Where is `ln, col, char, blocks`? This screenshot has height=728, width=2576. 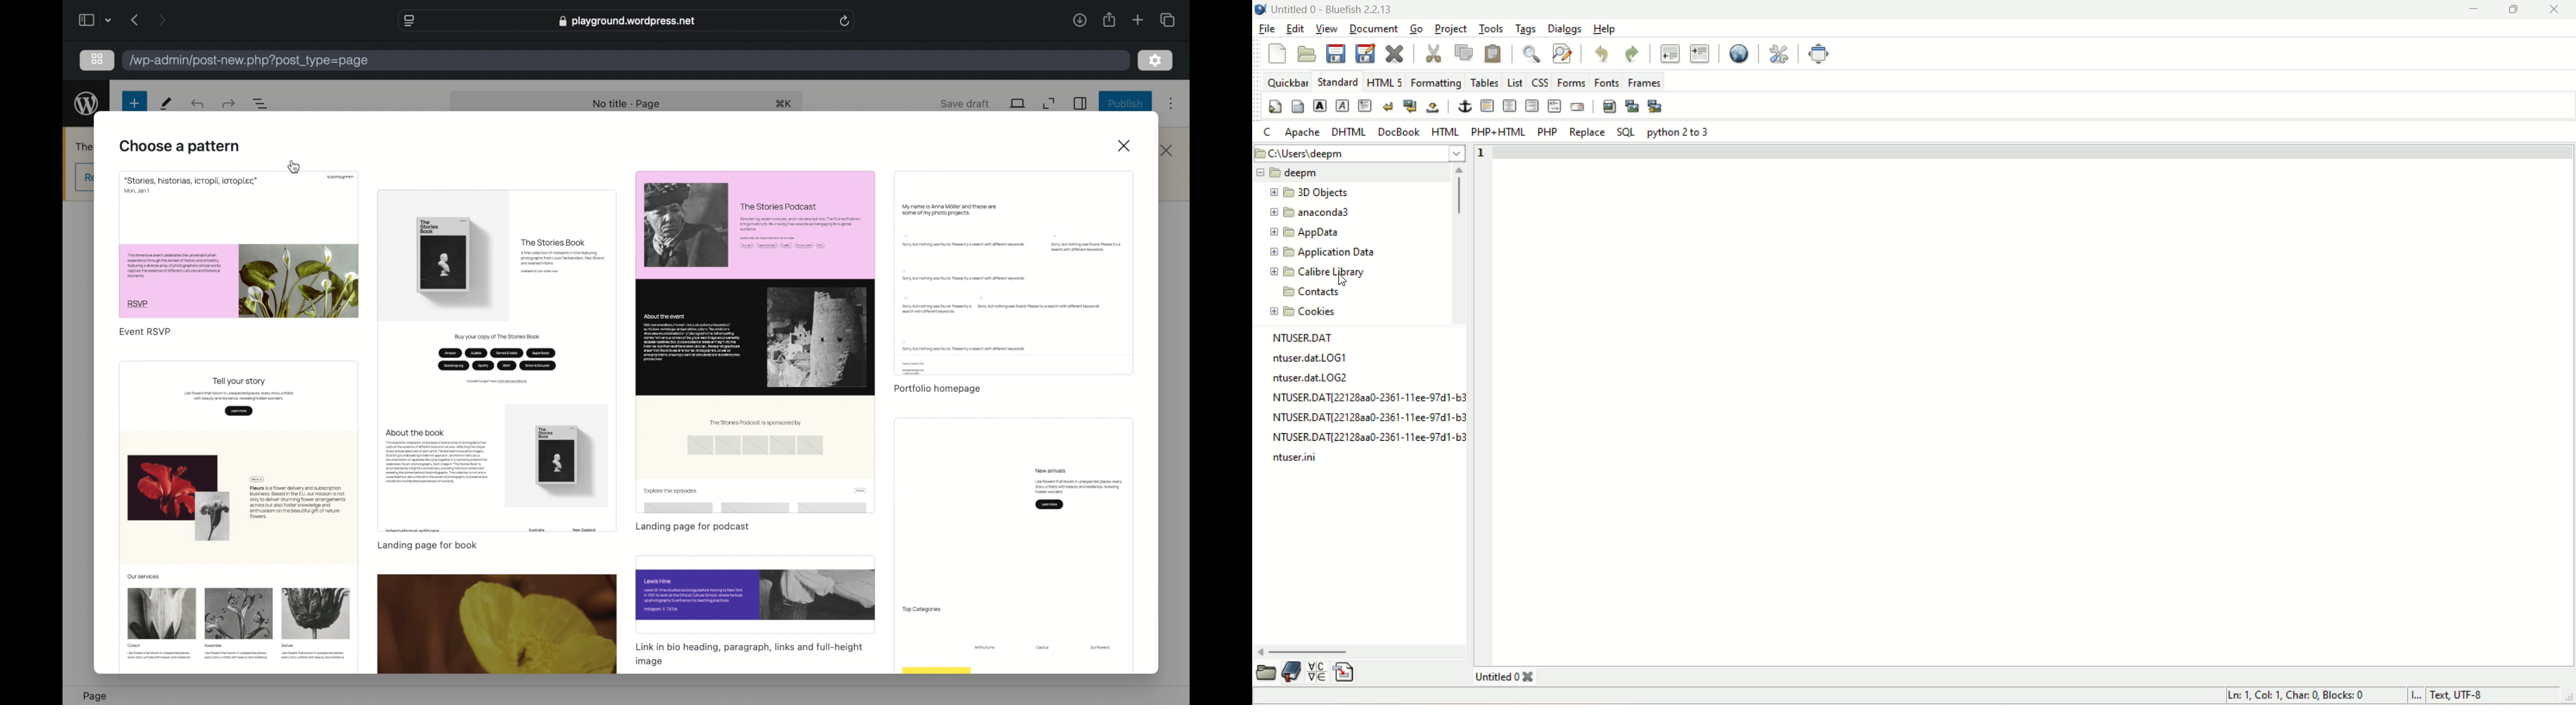
ln, col, char, blocks is located at coordinates (2297, 695).